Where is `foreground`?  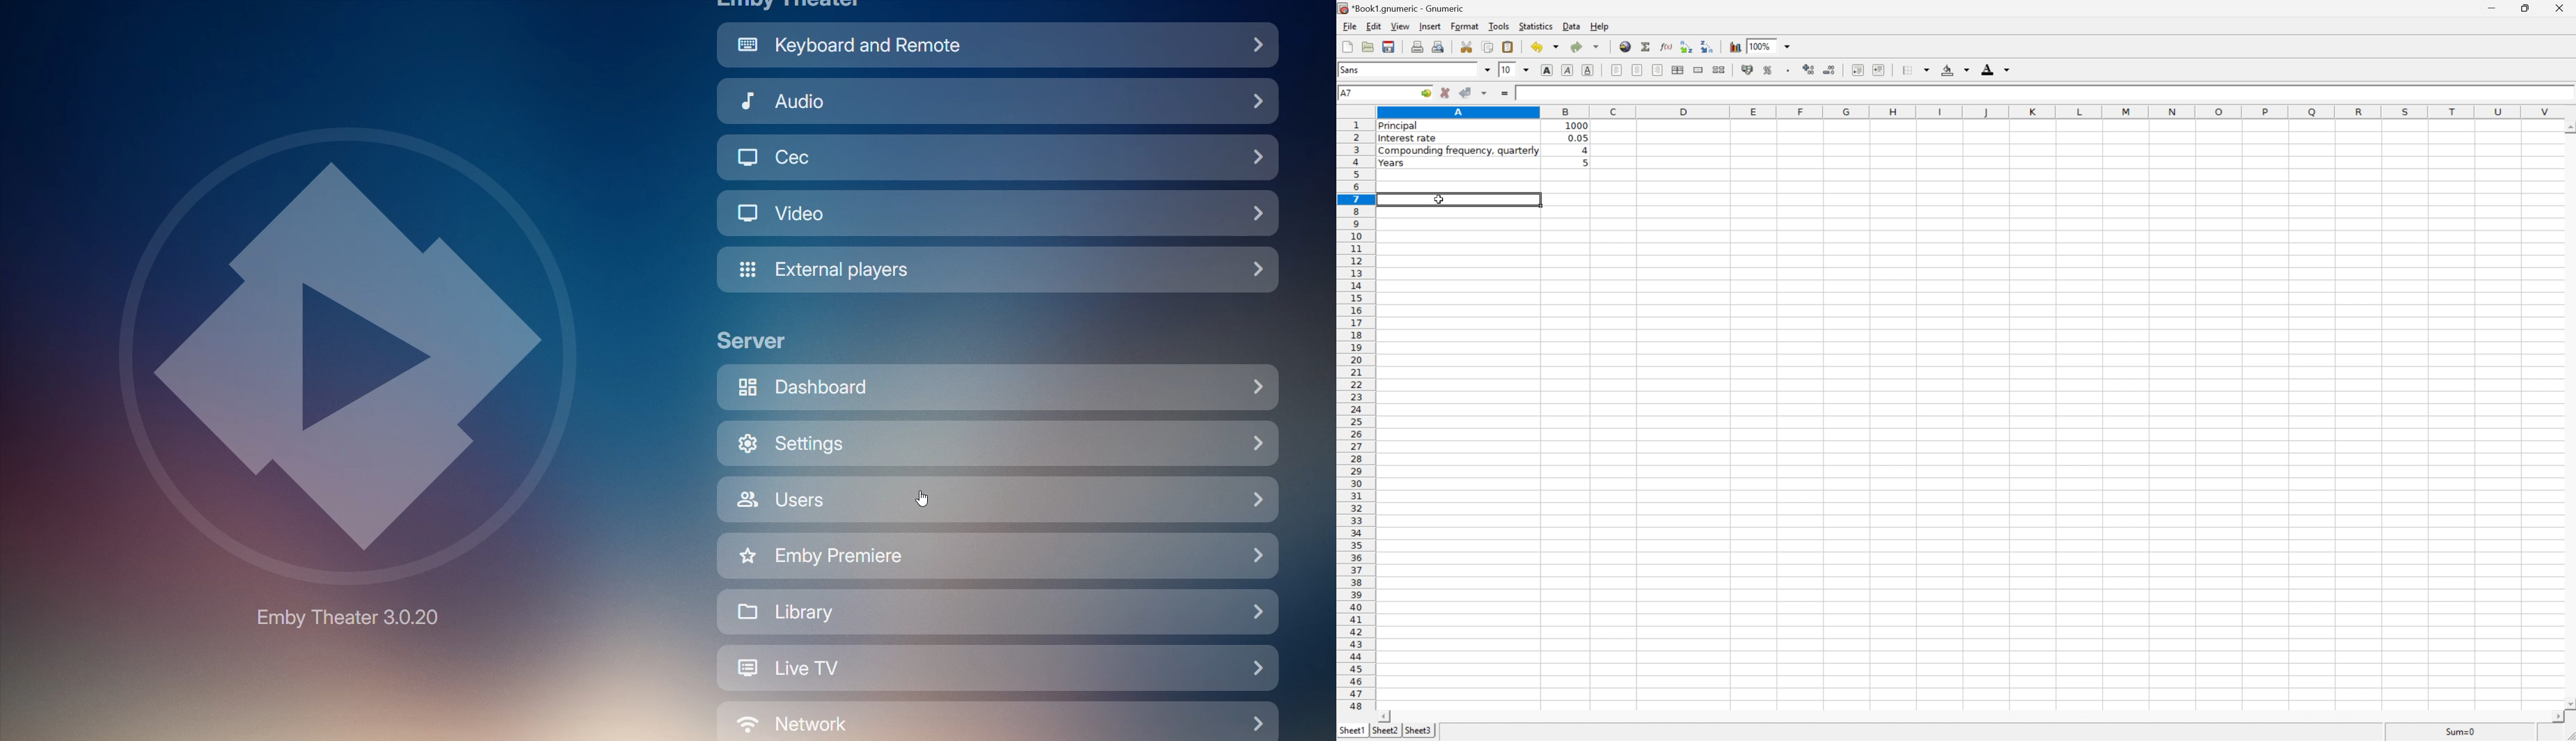 foreground is located at coordinates (1994, 69).